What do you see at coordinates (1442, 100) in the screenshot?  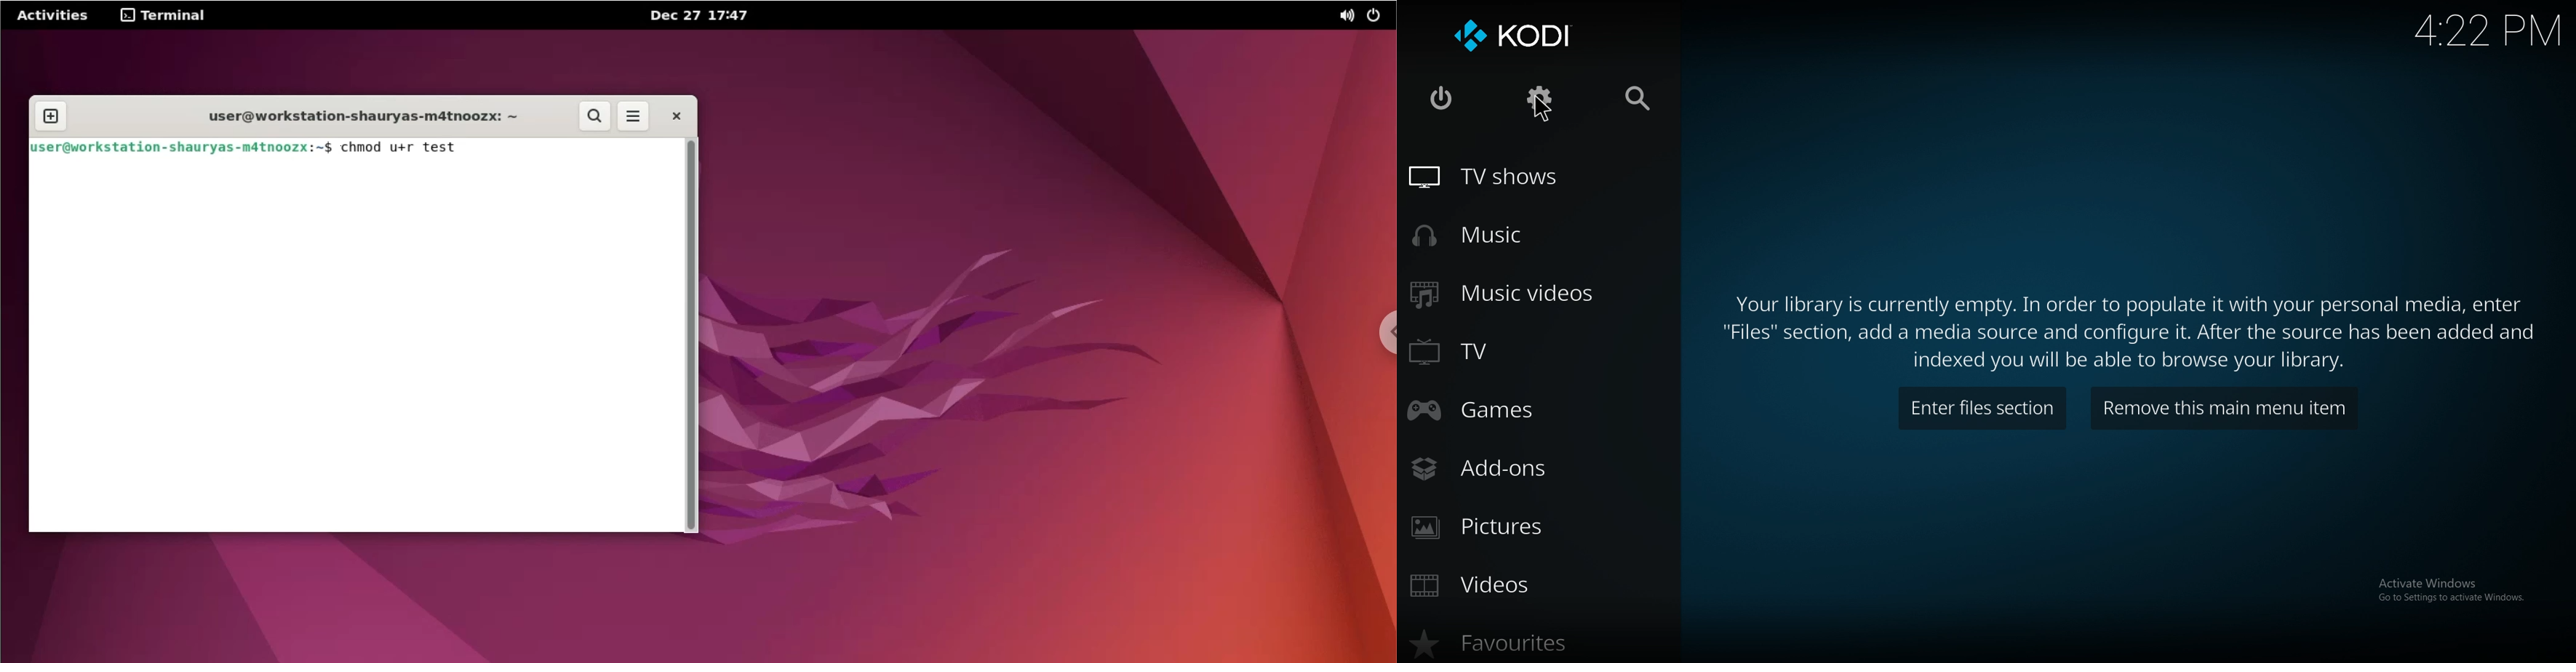 I see `close` at bounding box center [1442, 100].